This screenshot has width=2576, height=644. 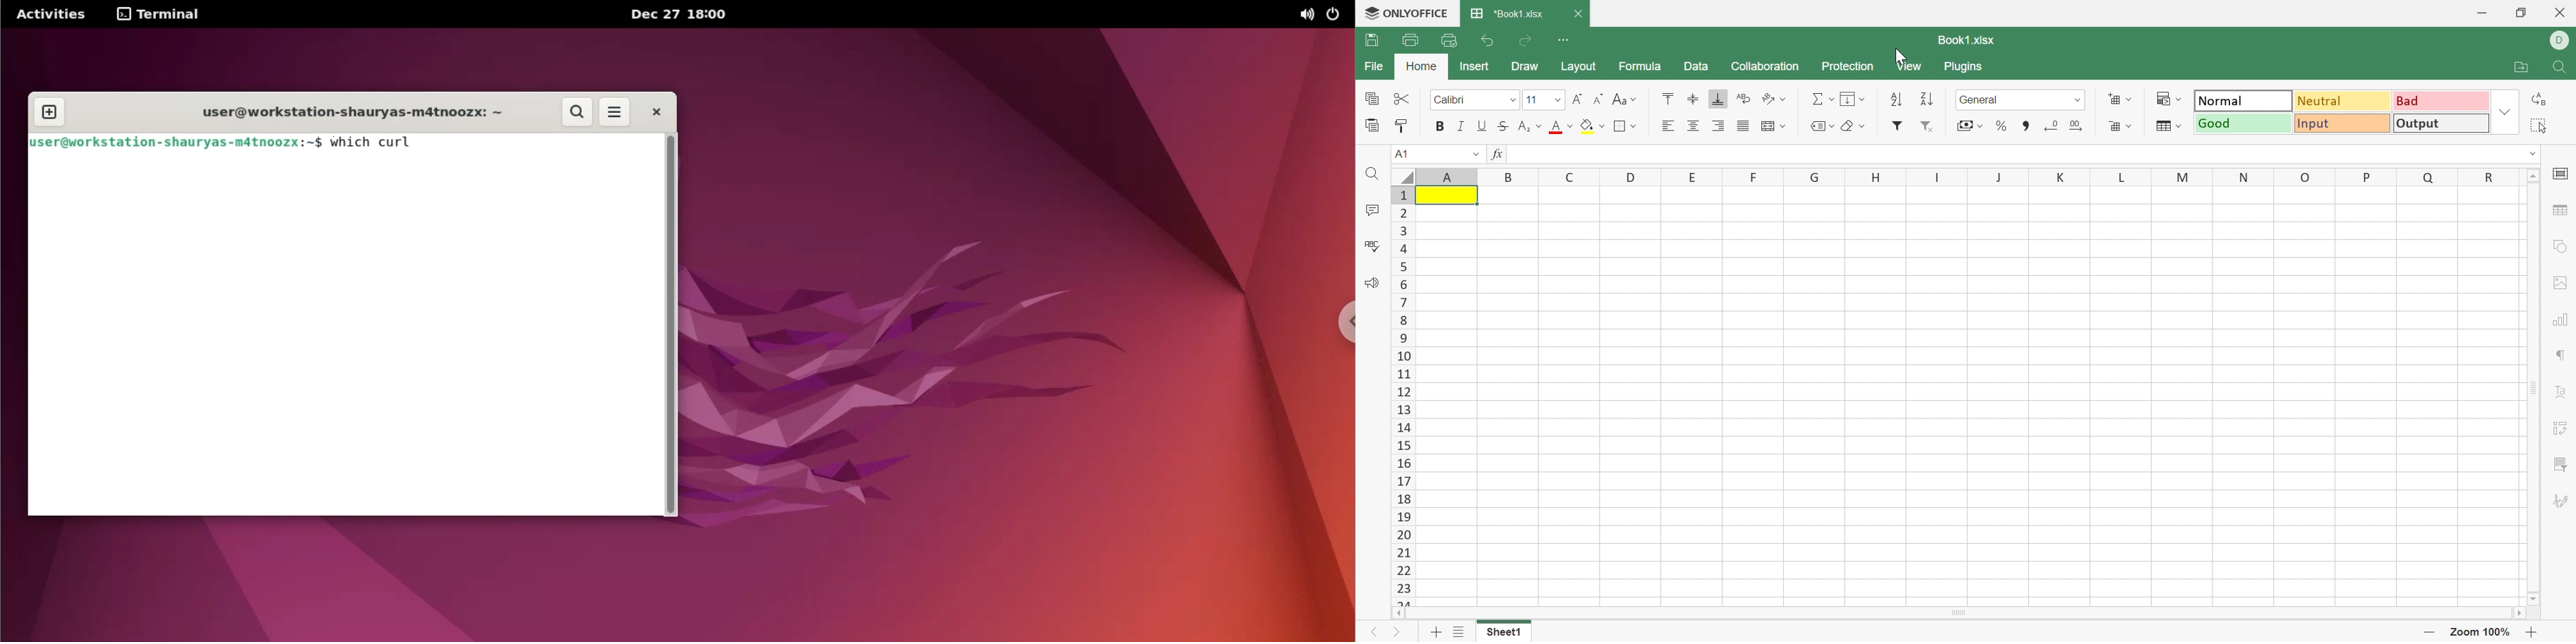 I want to click on Draw, so click(x=1527, y=66).